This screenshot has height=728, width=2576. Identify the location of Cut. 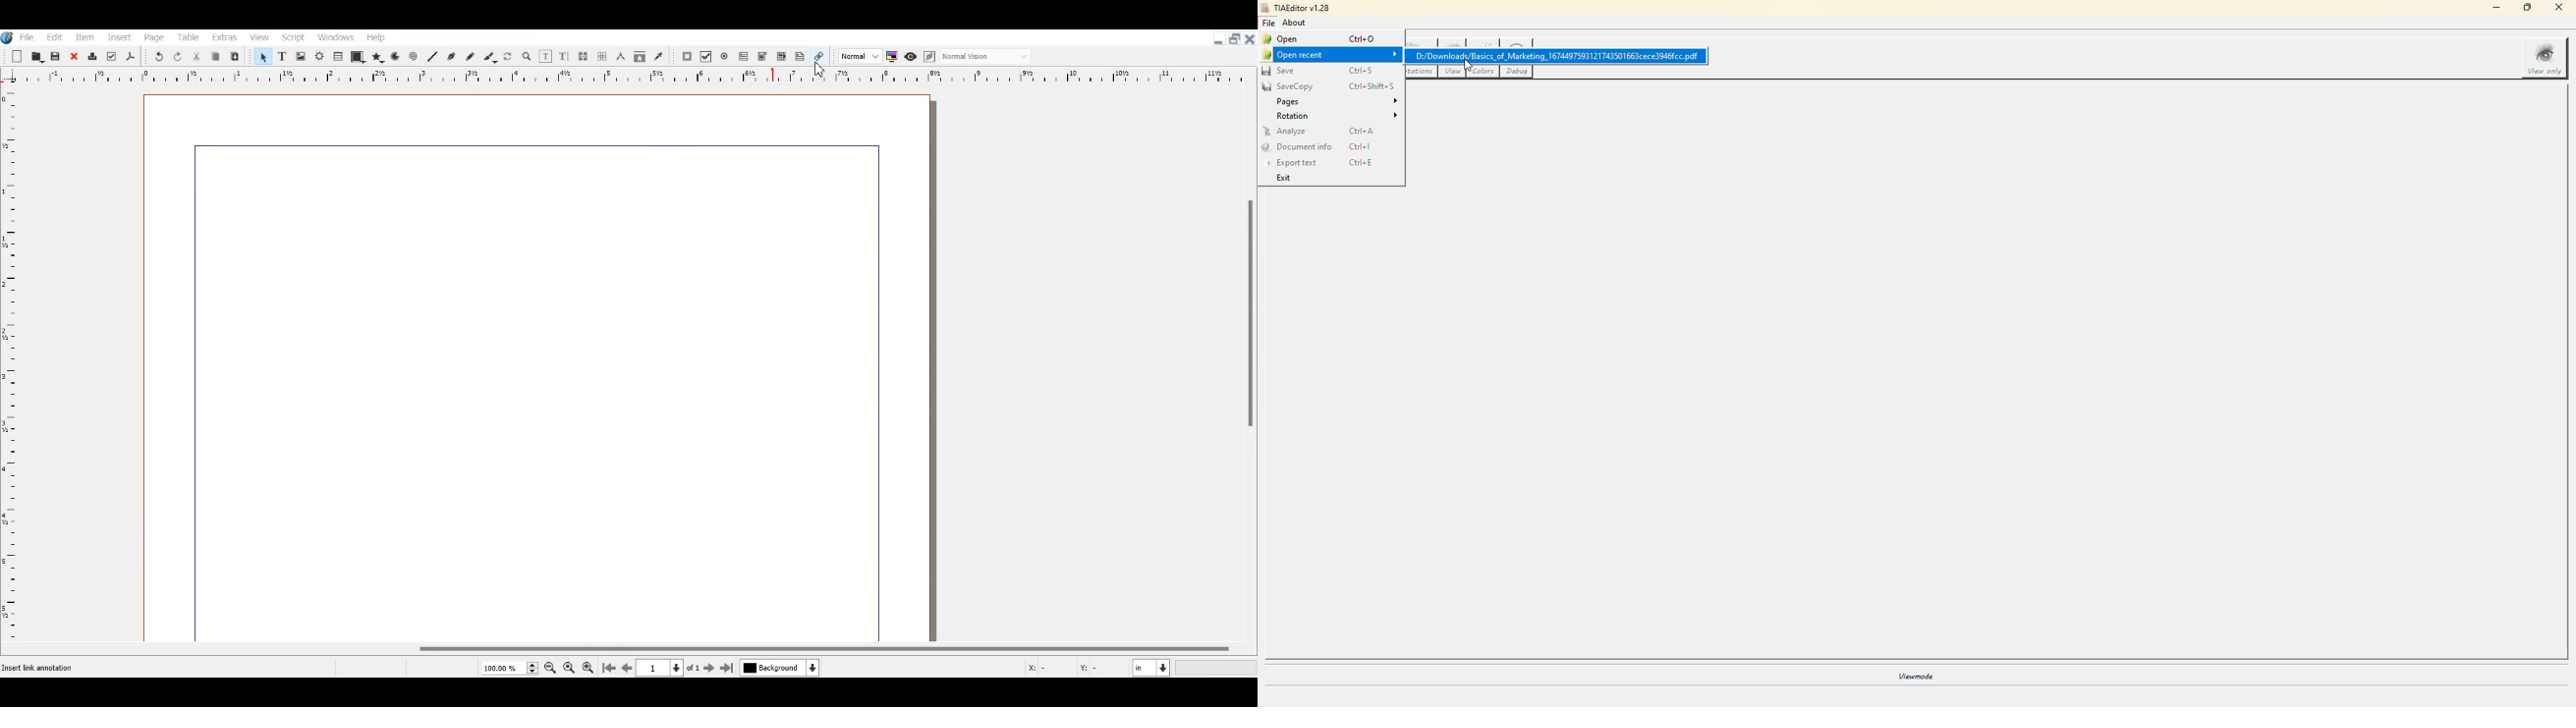
(196, 56).